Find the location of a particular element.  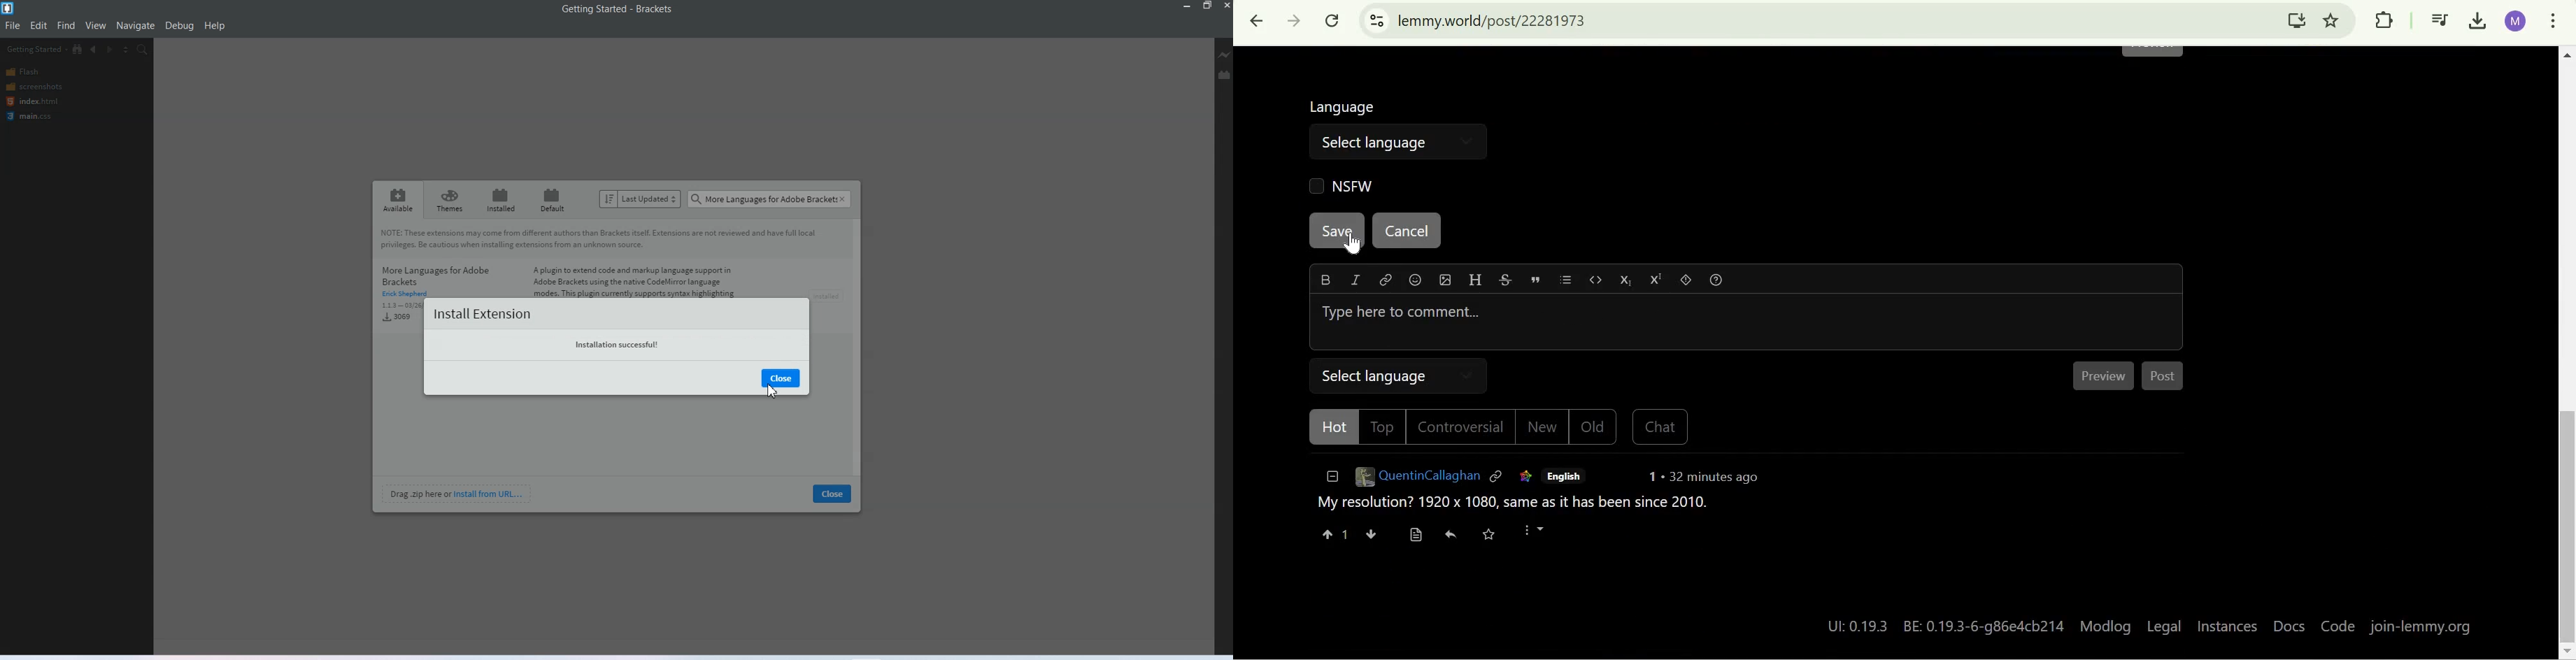

Controversial is located at coordinates (1465, 429).